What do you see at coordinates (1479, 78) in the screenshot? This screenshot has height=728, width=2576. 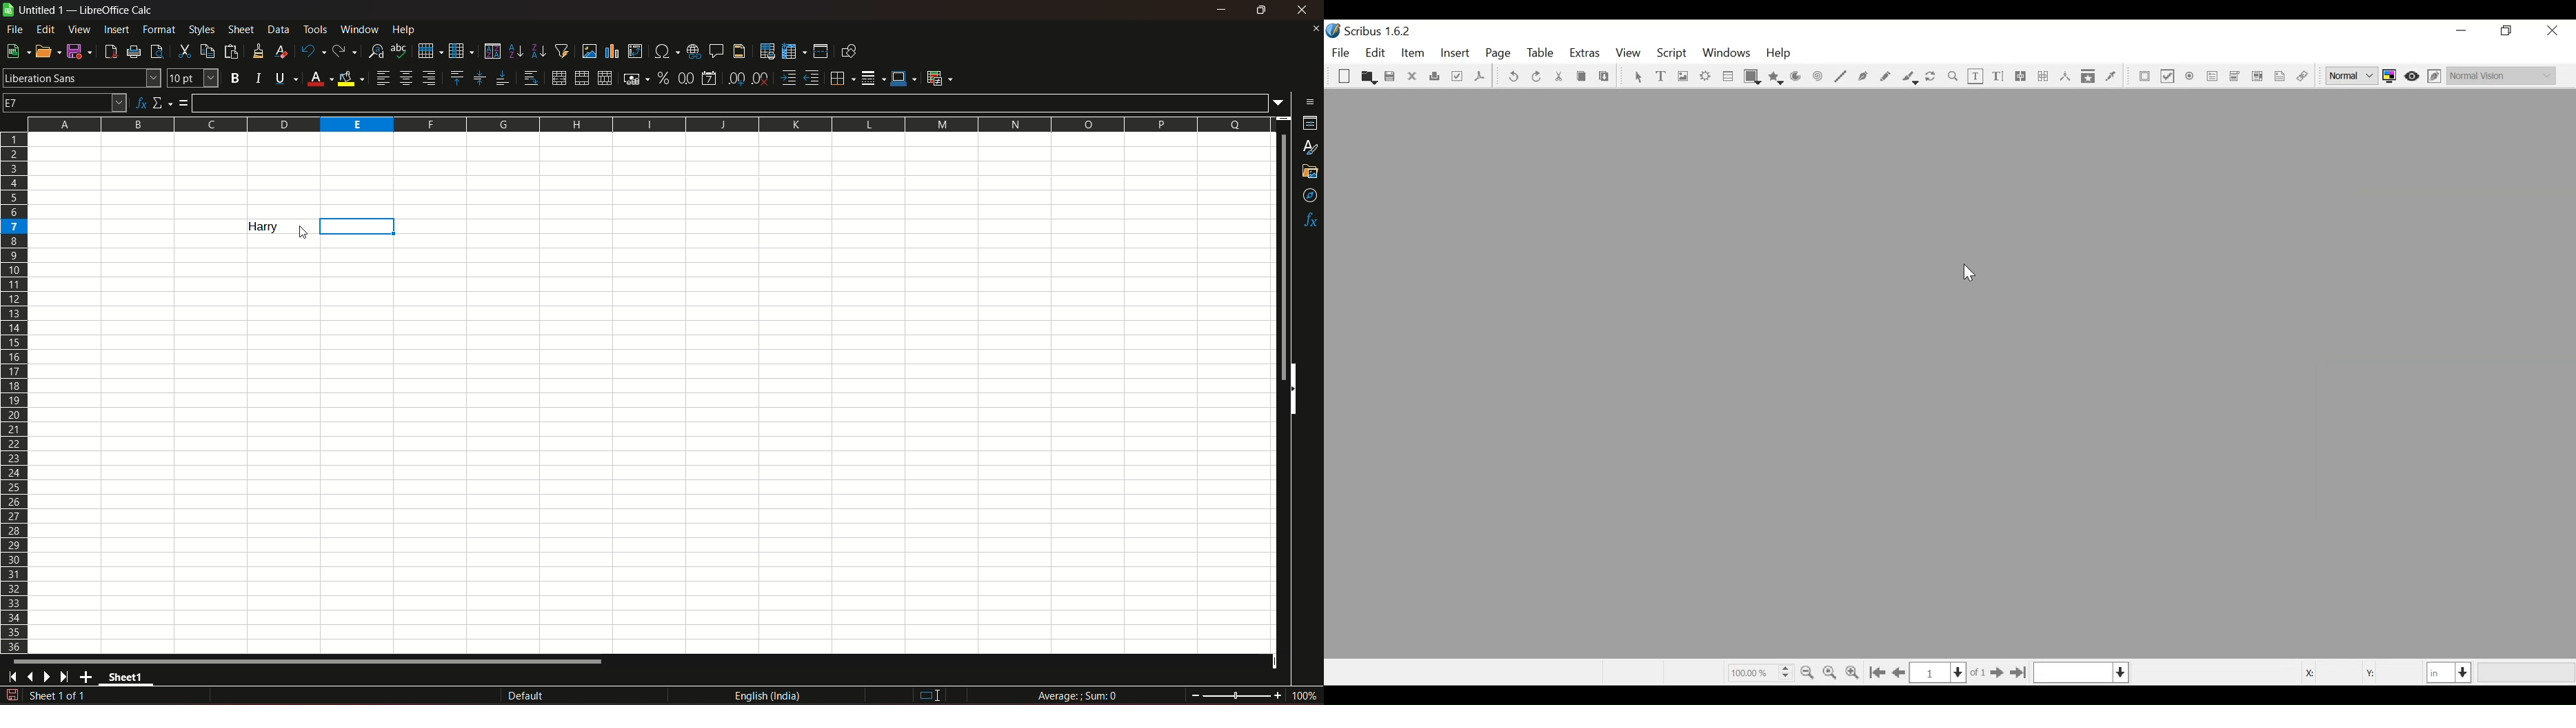 I see `Save as PDF` at bounding box center [1479, 78].